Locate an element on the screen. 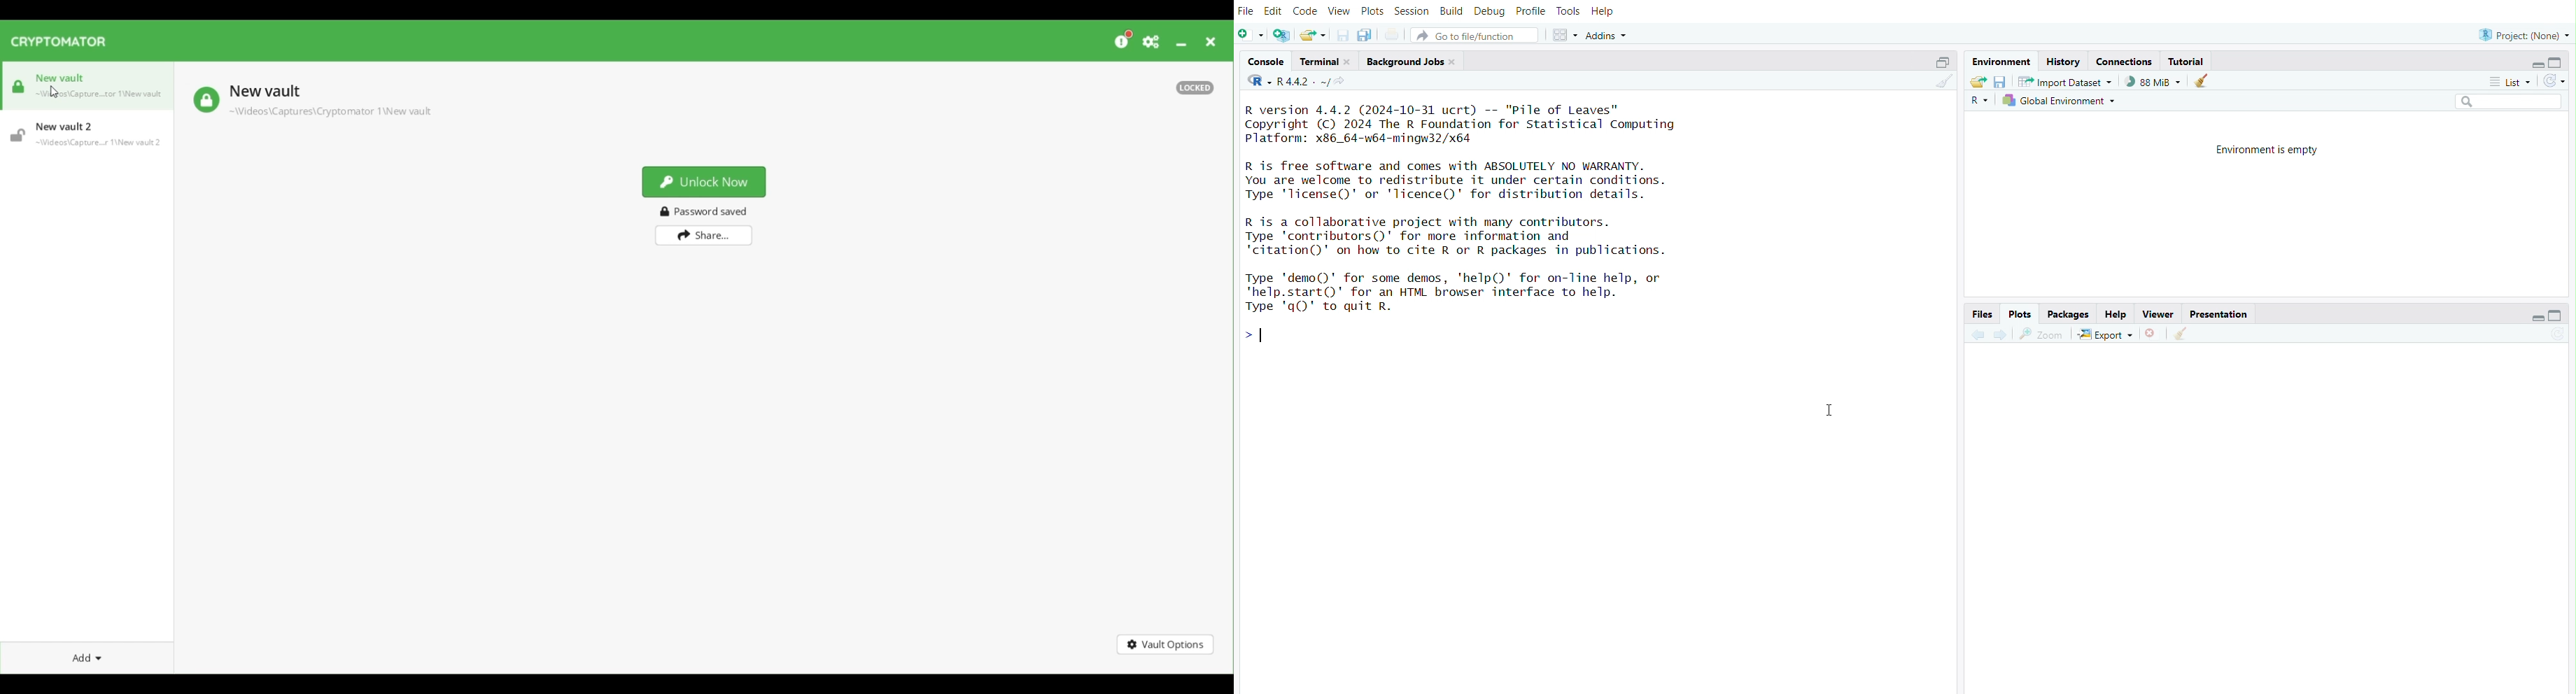 The height and width of the screenshot is (700, 2576). save current document is located at coordinates (1342, 34).